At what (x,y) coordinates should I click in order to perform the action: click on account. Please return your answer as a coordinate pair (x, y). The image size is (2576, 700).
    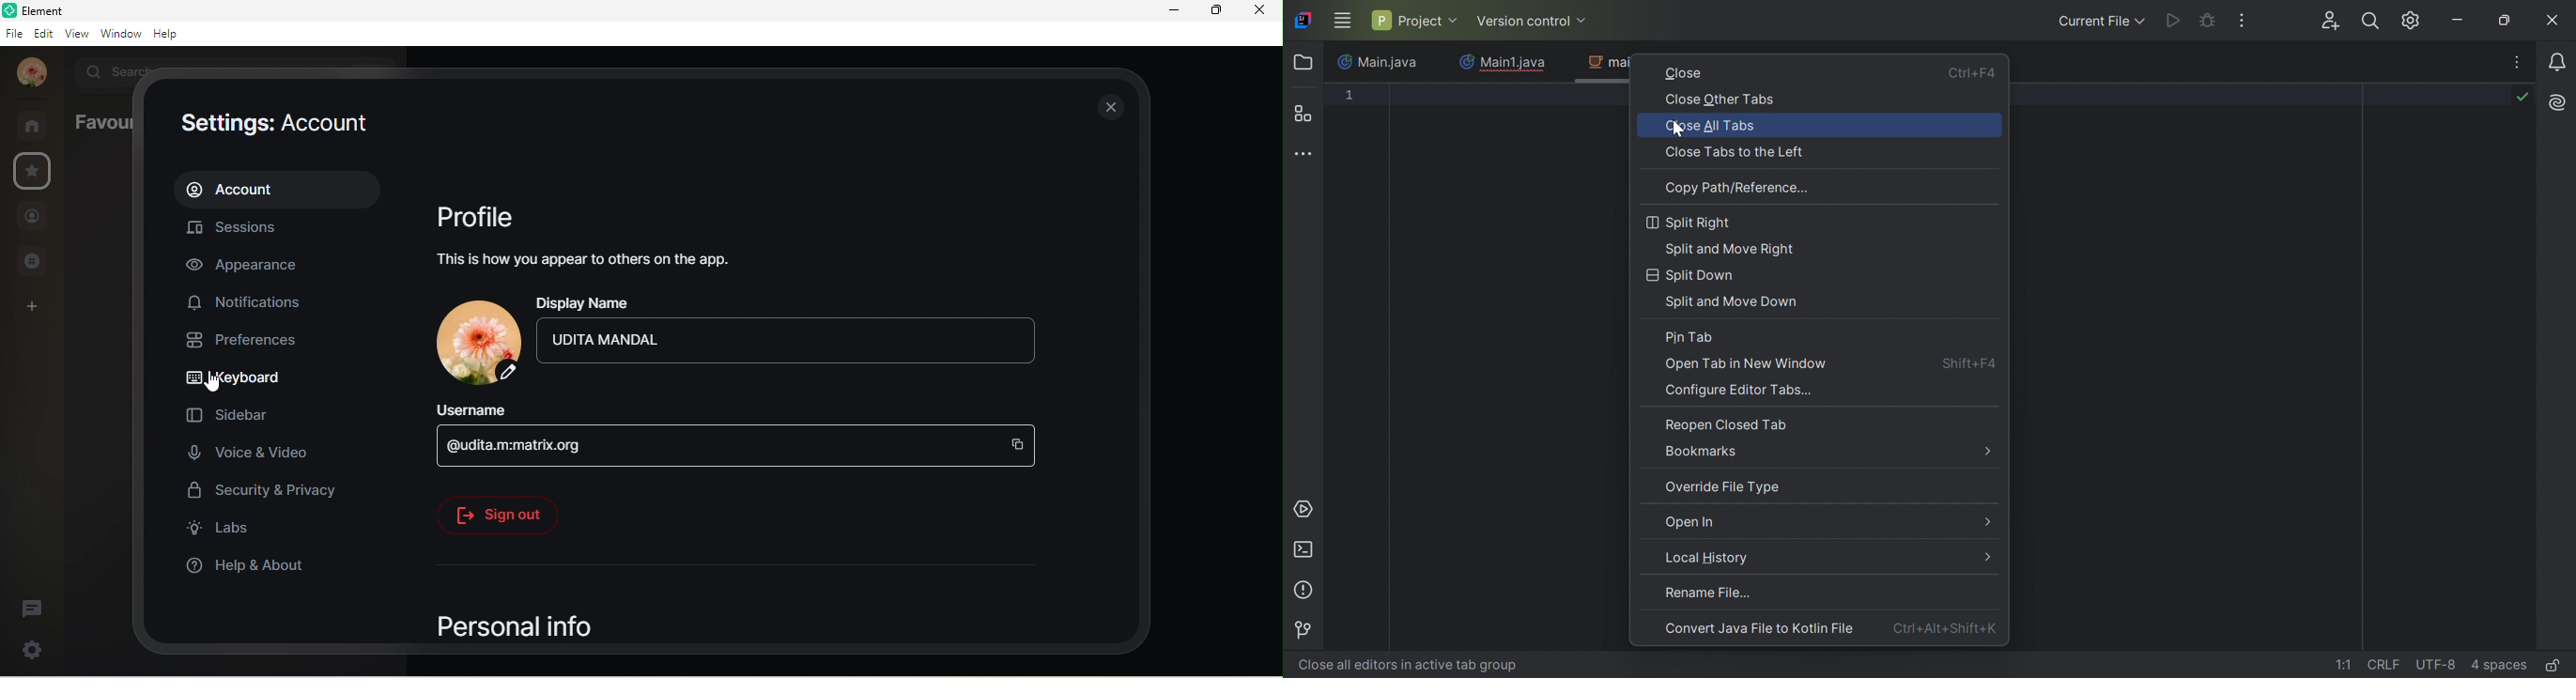
    Looking at the image, I should click on (274, 190).